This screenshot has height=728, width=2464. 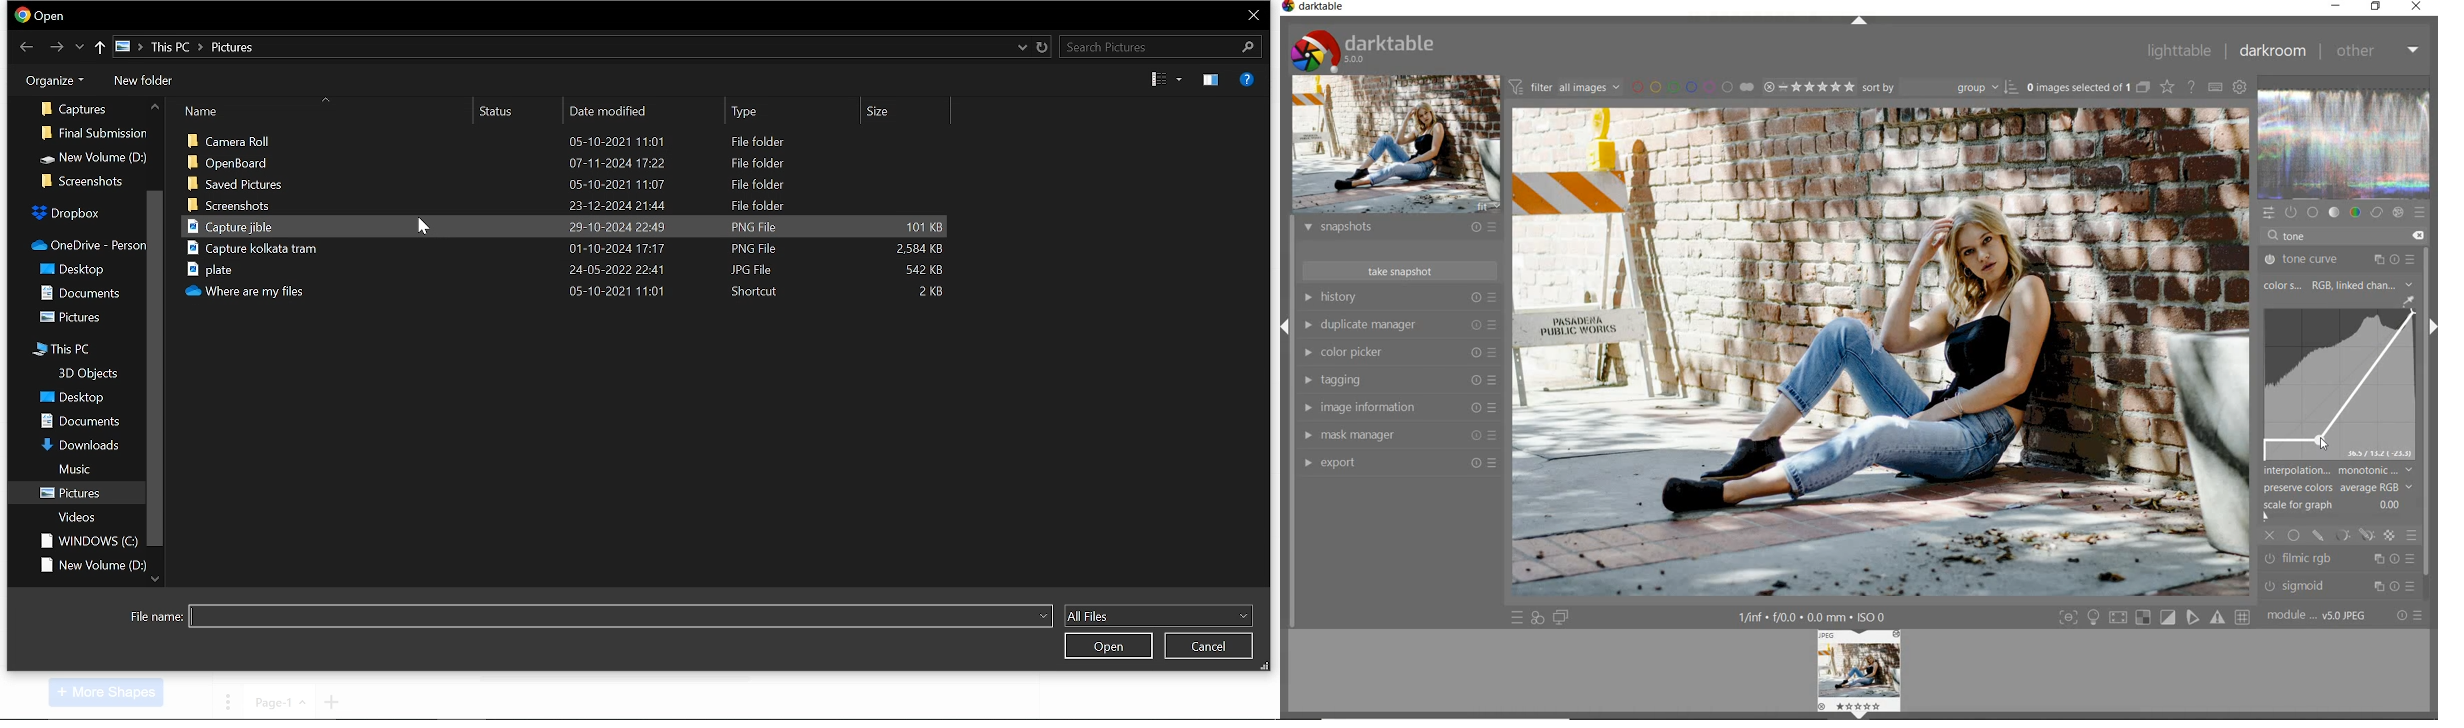 I want to click on files, so click(x=561, y=205).